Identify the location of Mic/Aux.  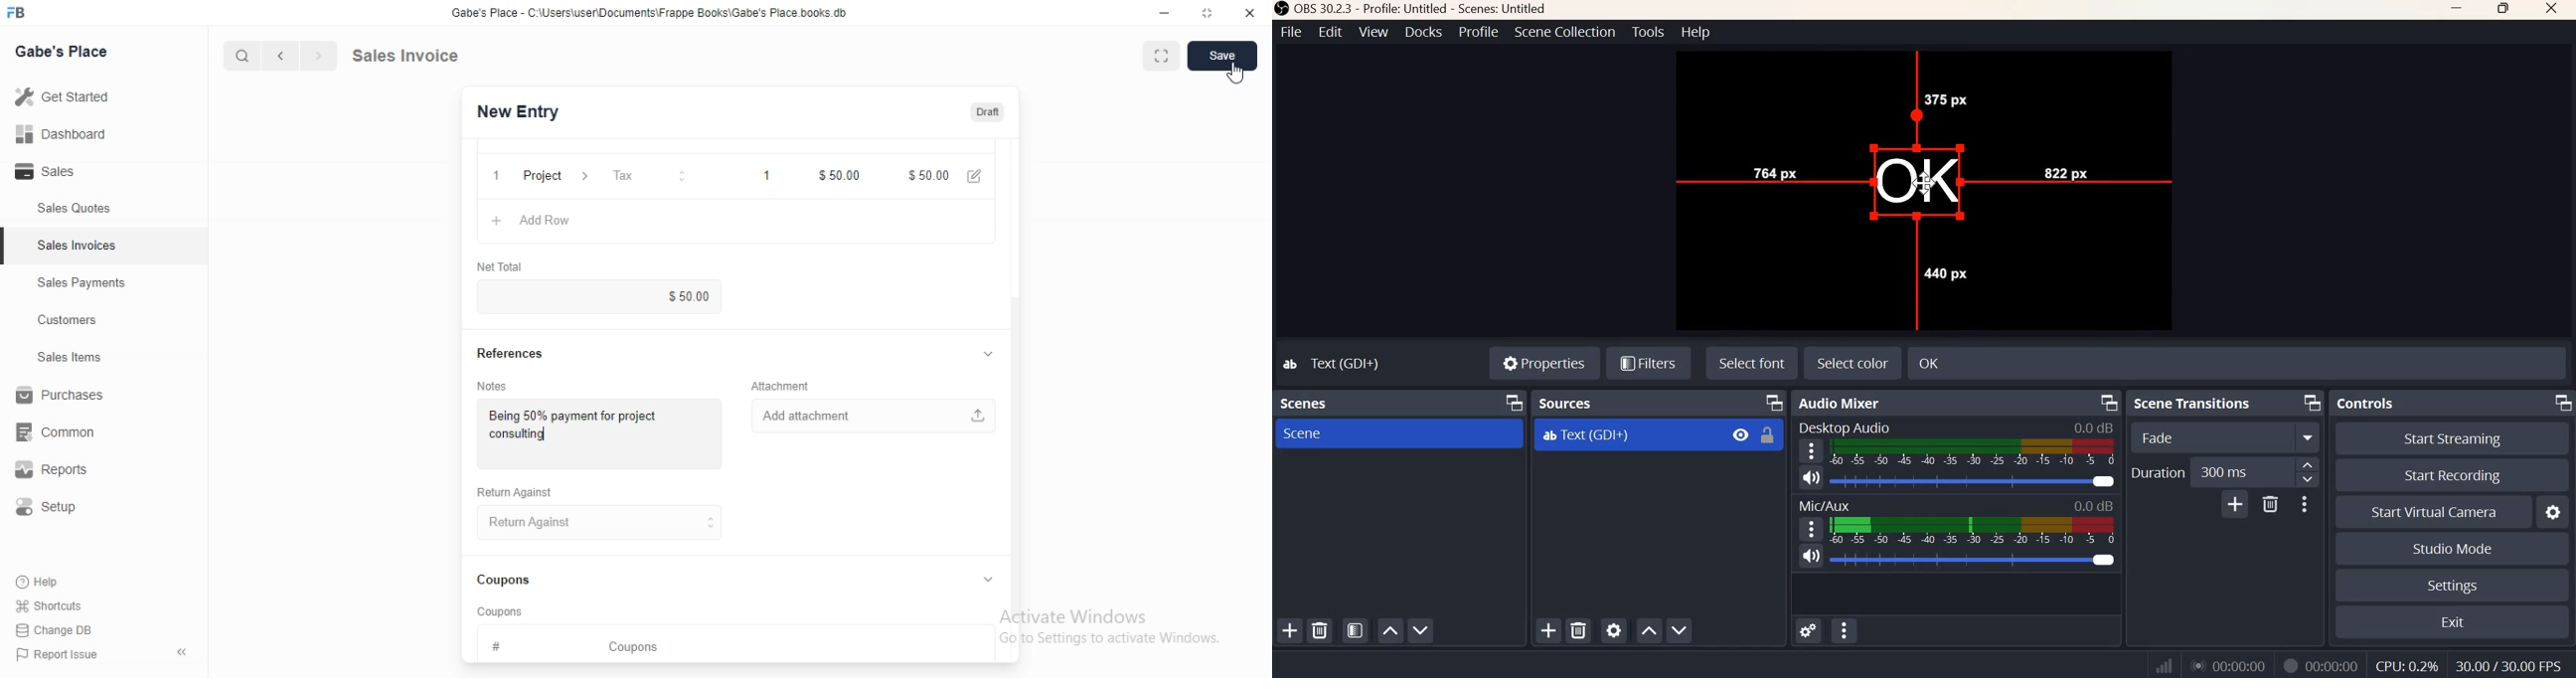
(1823, 503).